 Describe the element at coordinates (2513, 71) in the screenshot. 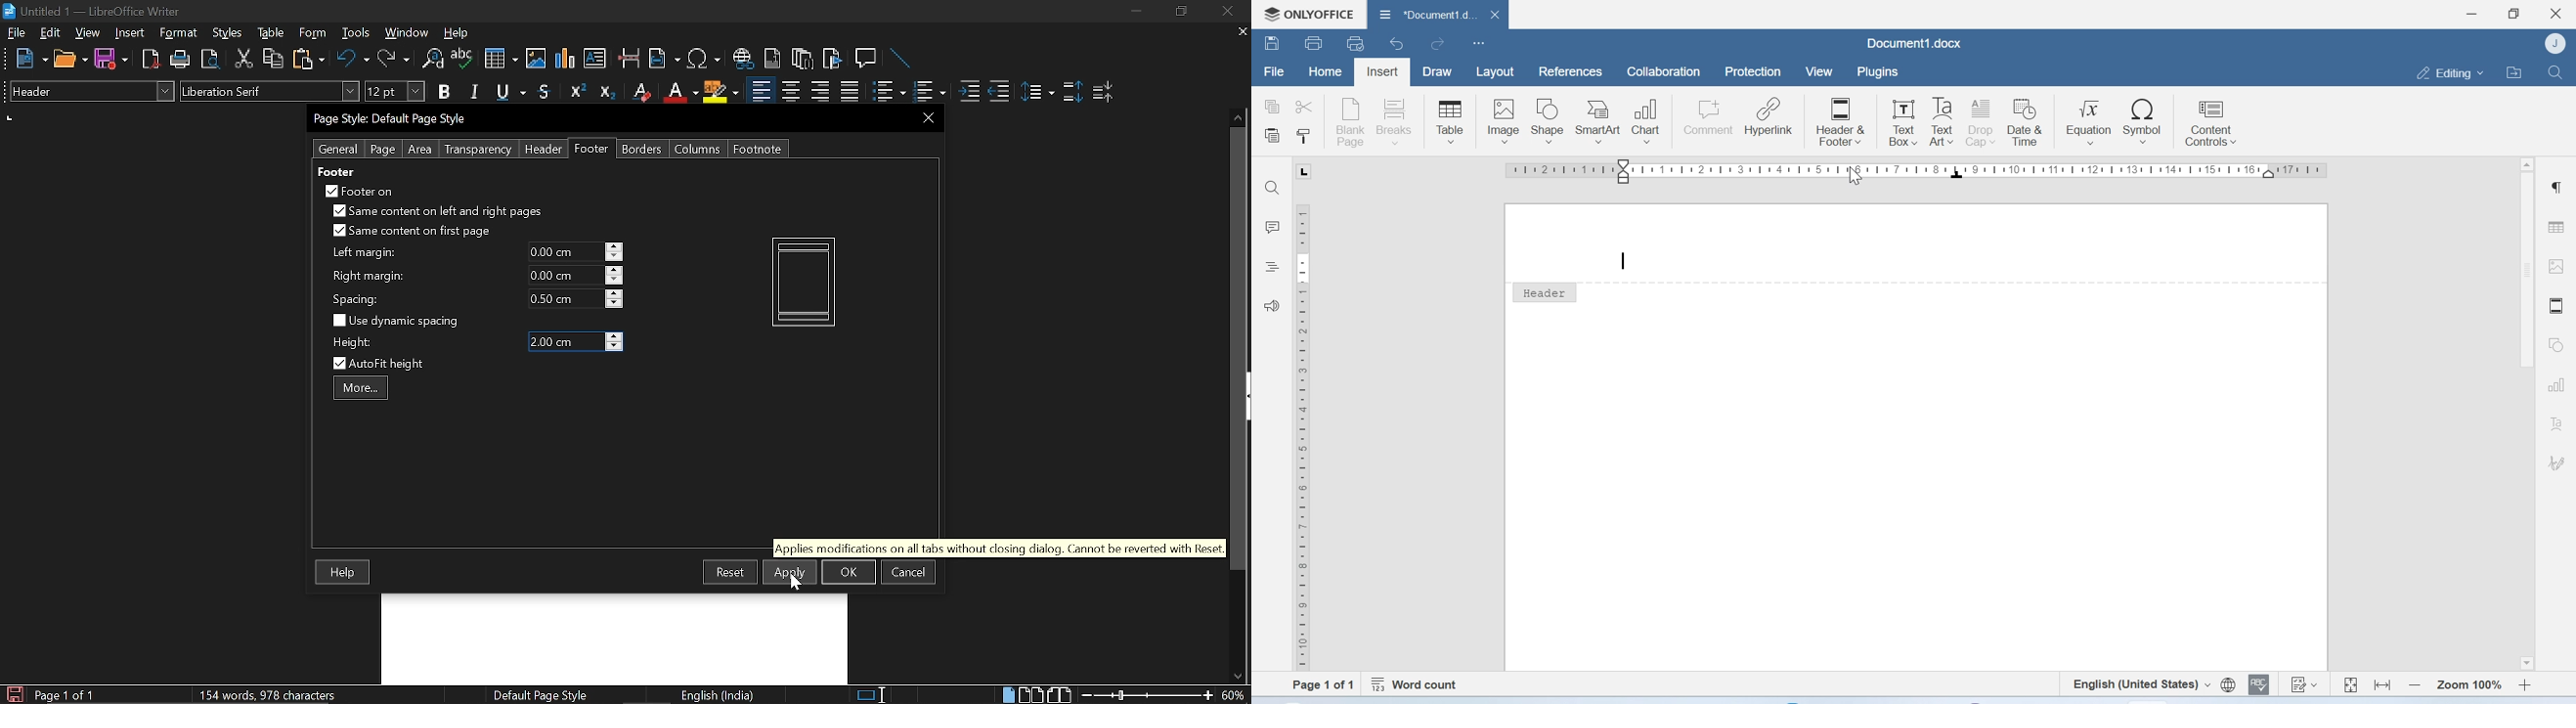

I see `Open file location` at that location.